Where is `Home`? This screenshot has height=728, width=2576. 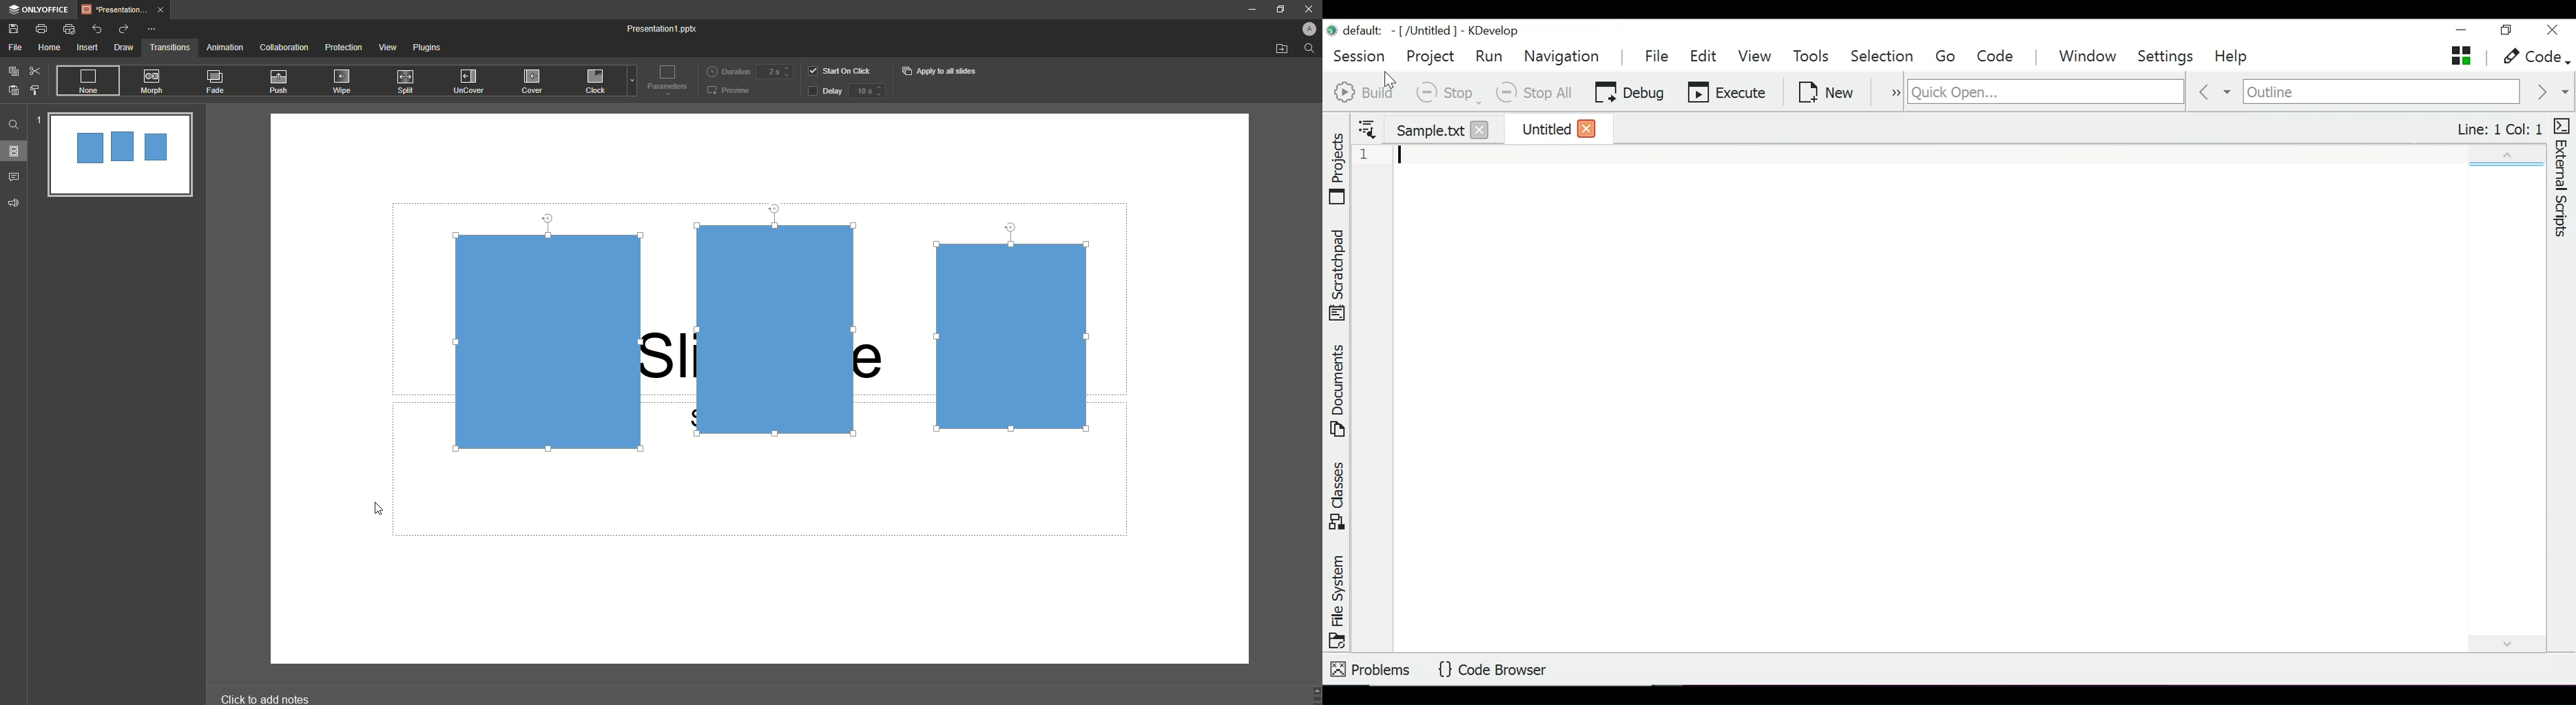
Home is located at coordinates (50, 48).